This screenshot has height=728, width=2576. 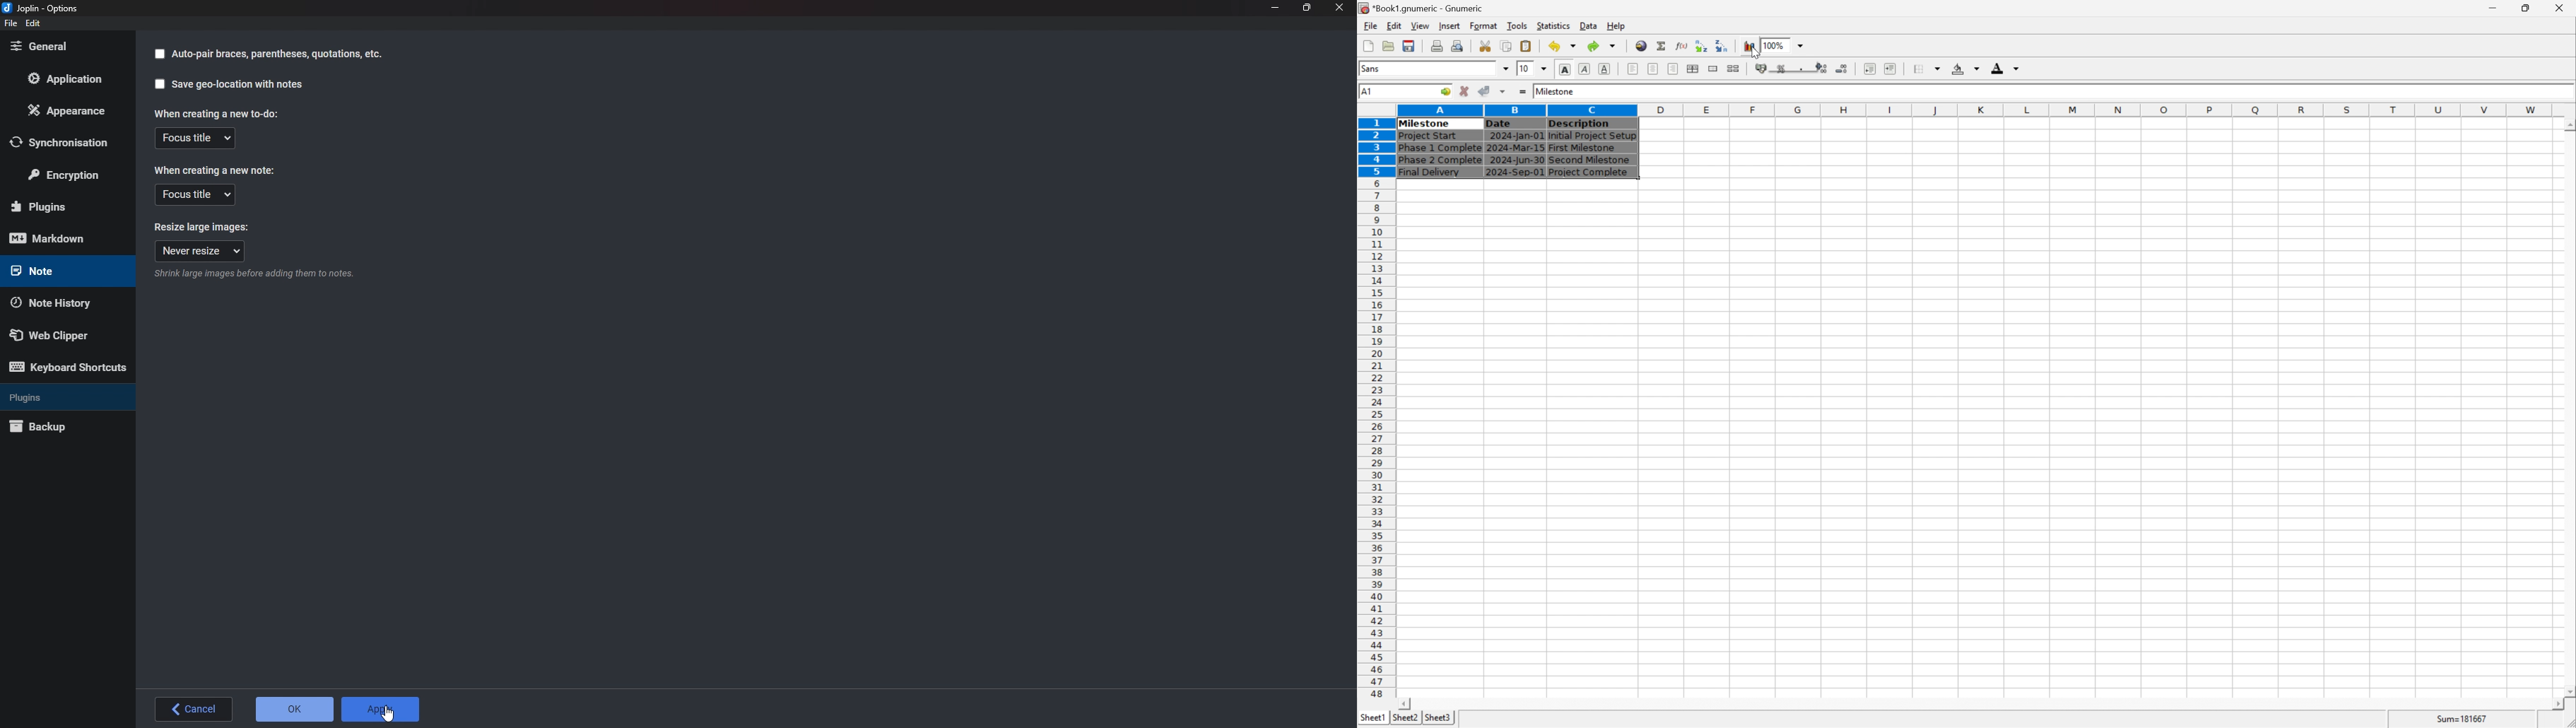 What do you see at coordinates (11, 24) in the screenshot?
I see `File` at bounding box center [11, 24].